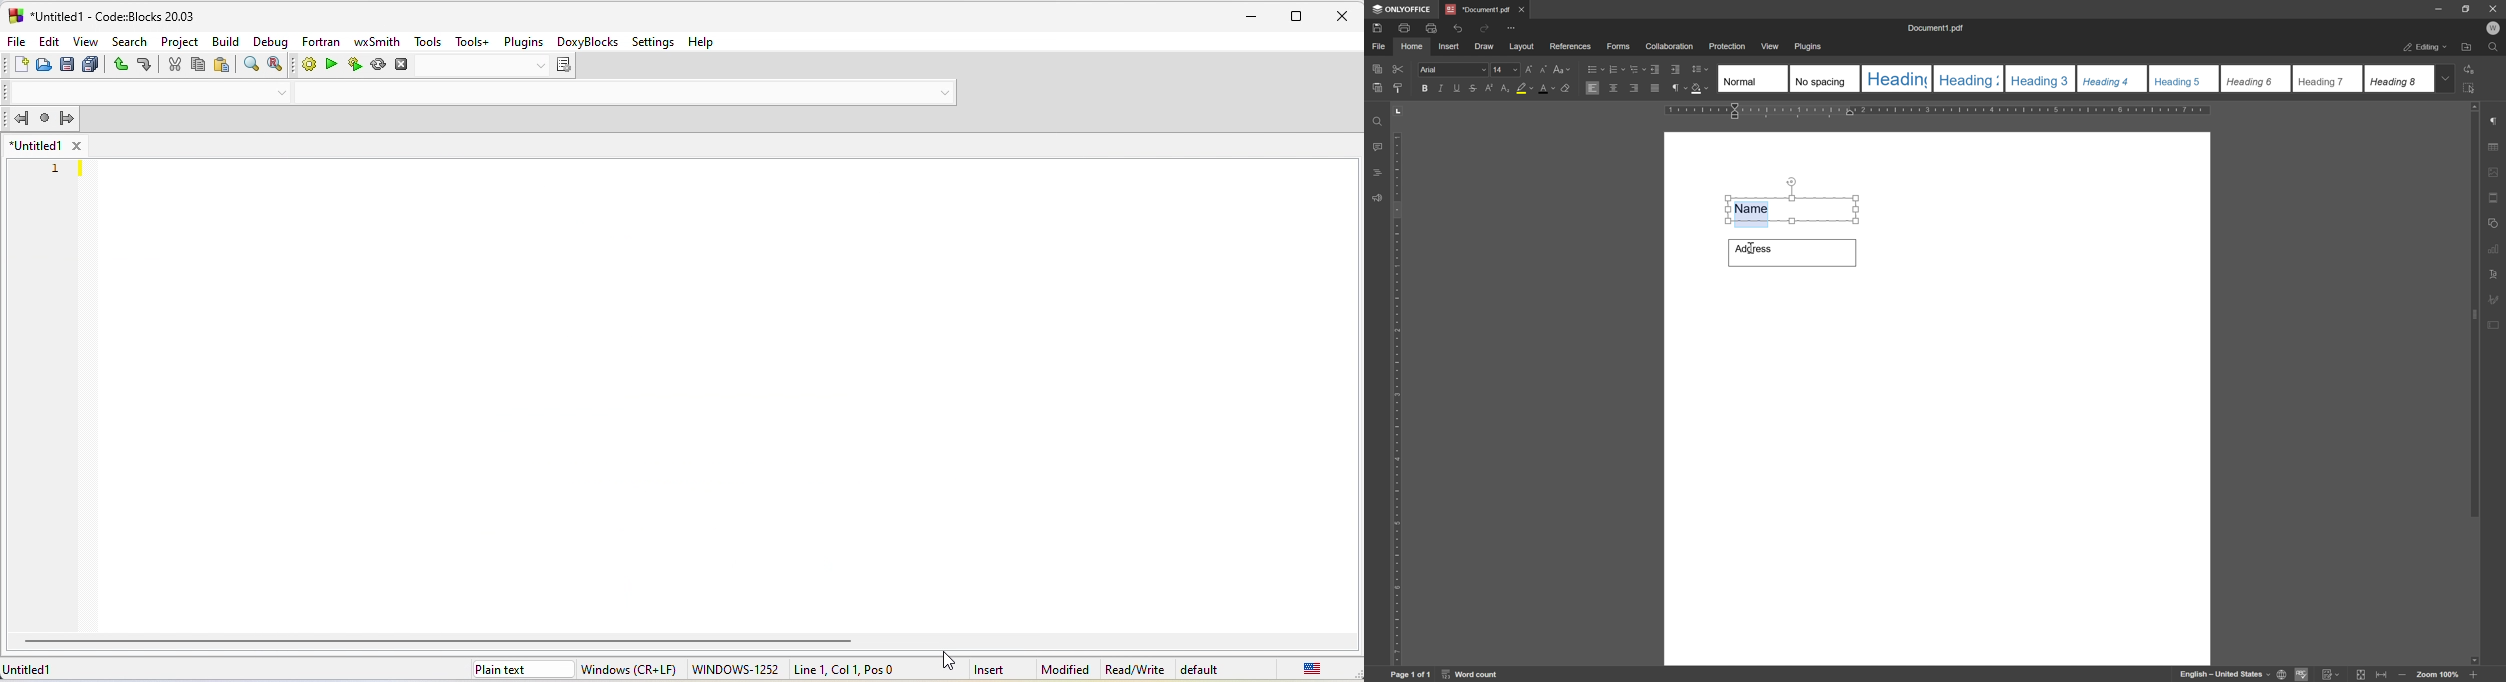 Image resolution: width=2520 pixels, height=700 pixels. I want to click on English- united states, so click(2234, 675).